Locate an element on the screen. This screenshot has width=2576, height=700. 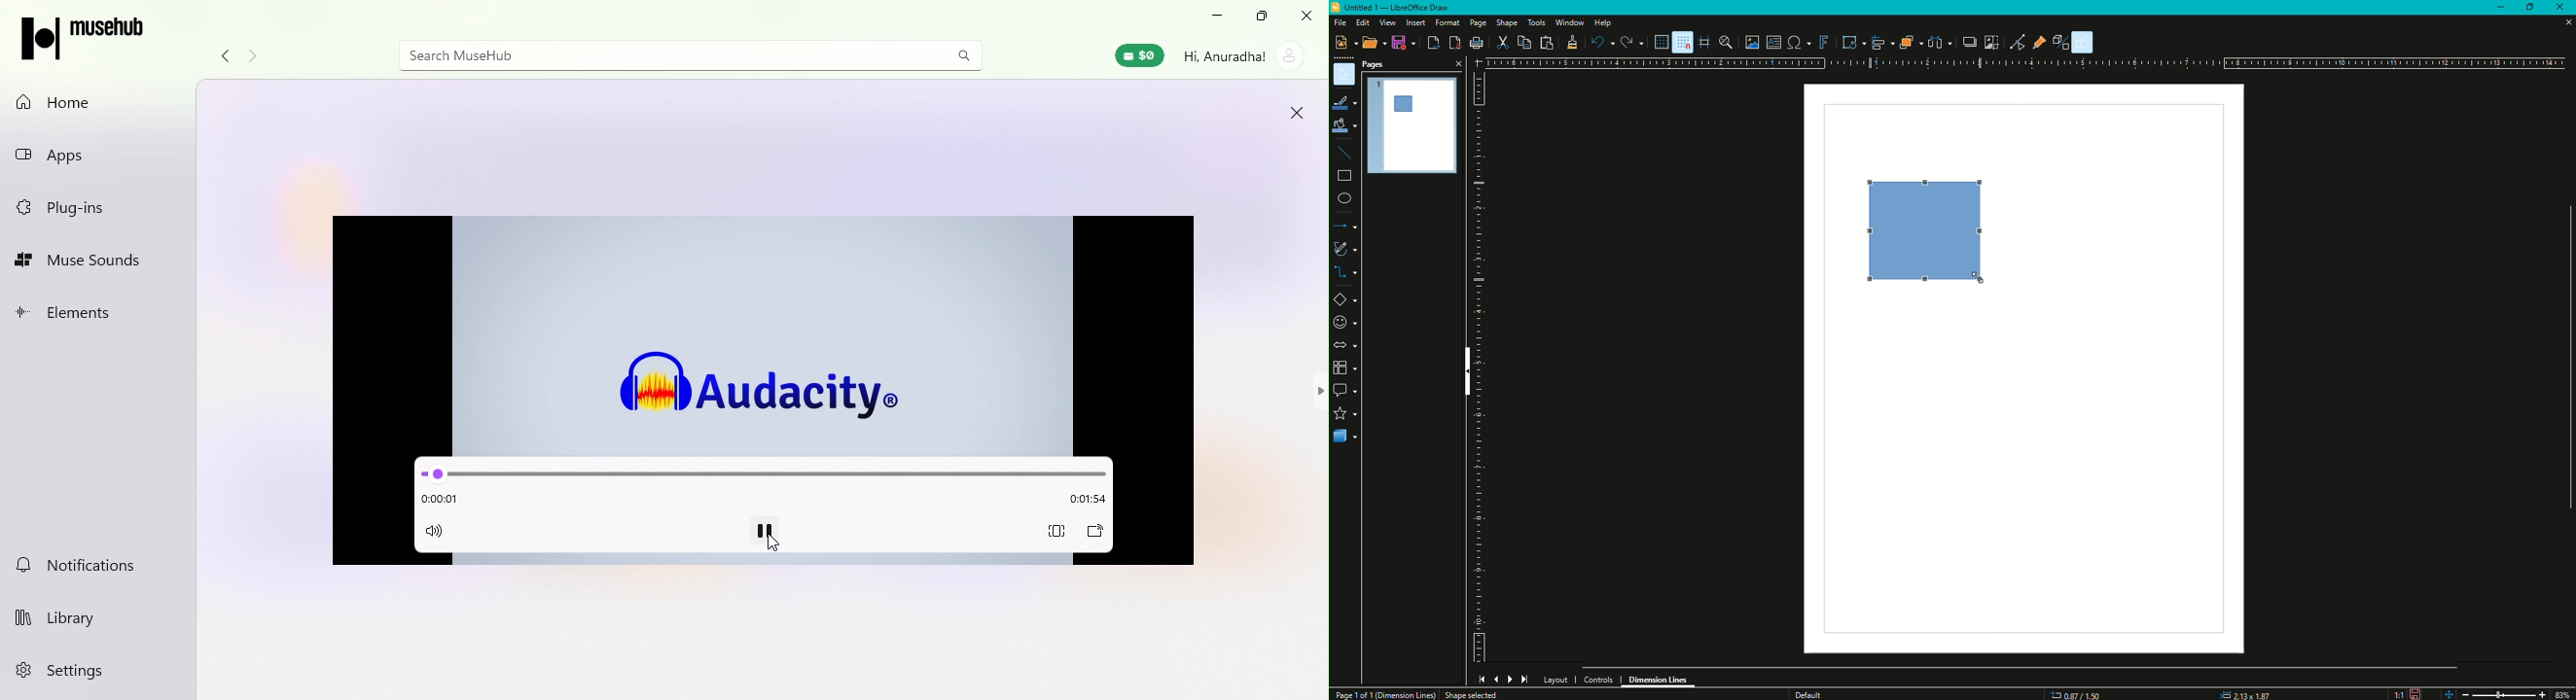
Show Draw Functions is located at coordinates (2085, 42).